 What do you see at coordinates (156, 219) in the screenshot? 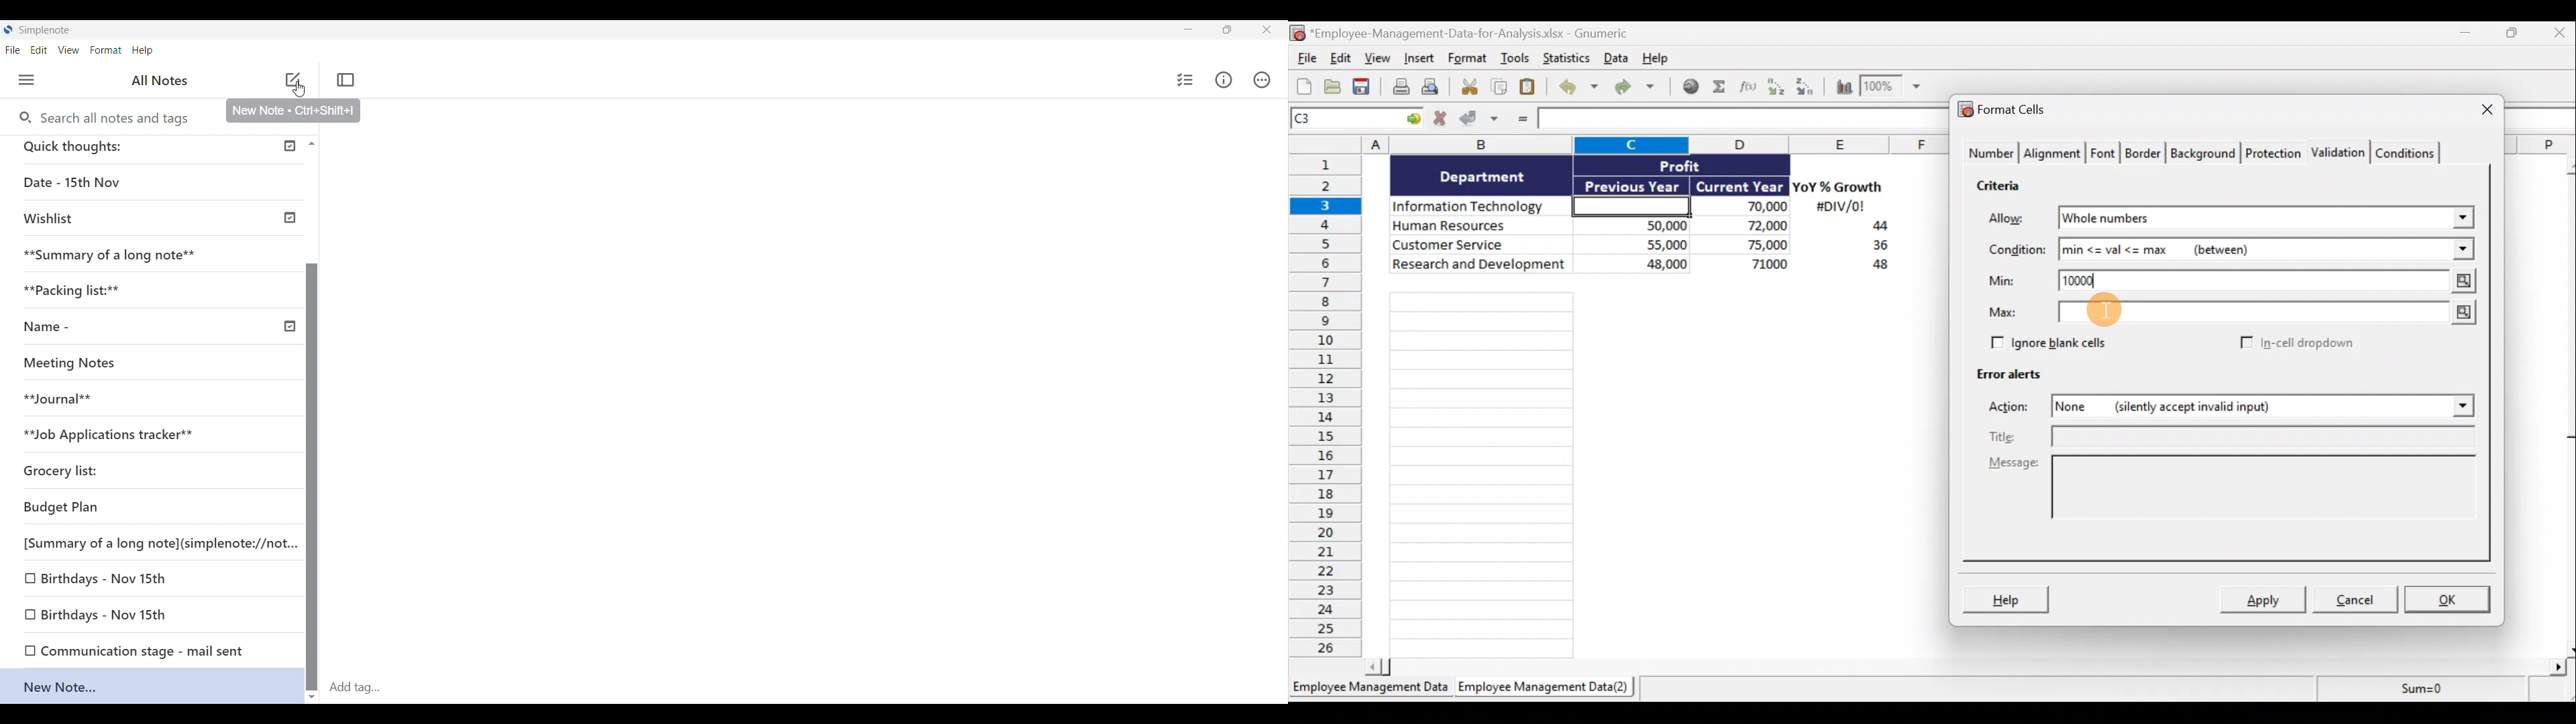
I see `Wishlist` at bounding box center [156, 219].